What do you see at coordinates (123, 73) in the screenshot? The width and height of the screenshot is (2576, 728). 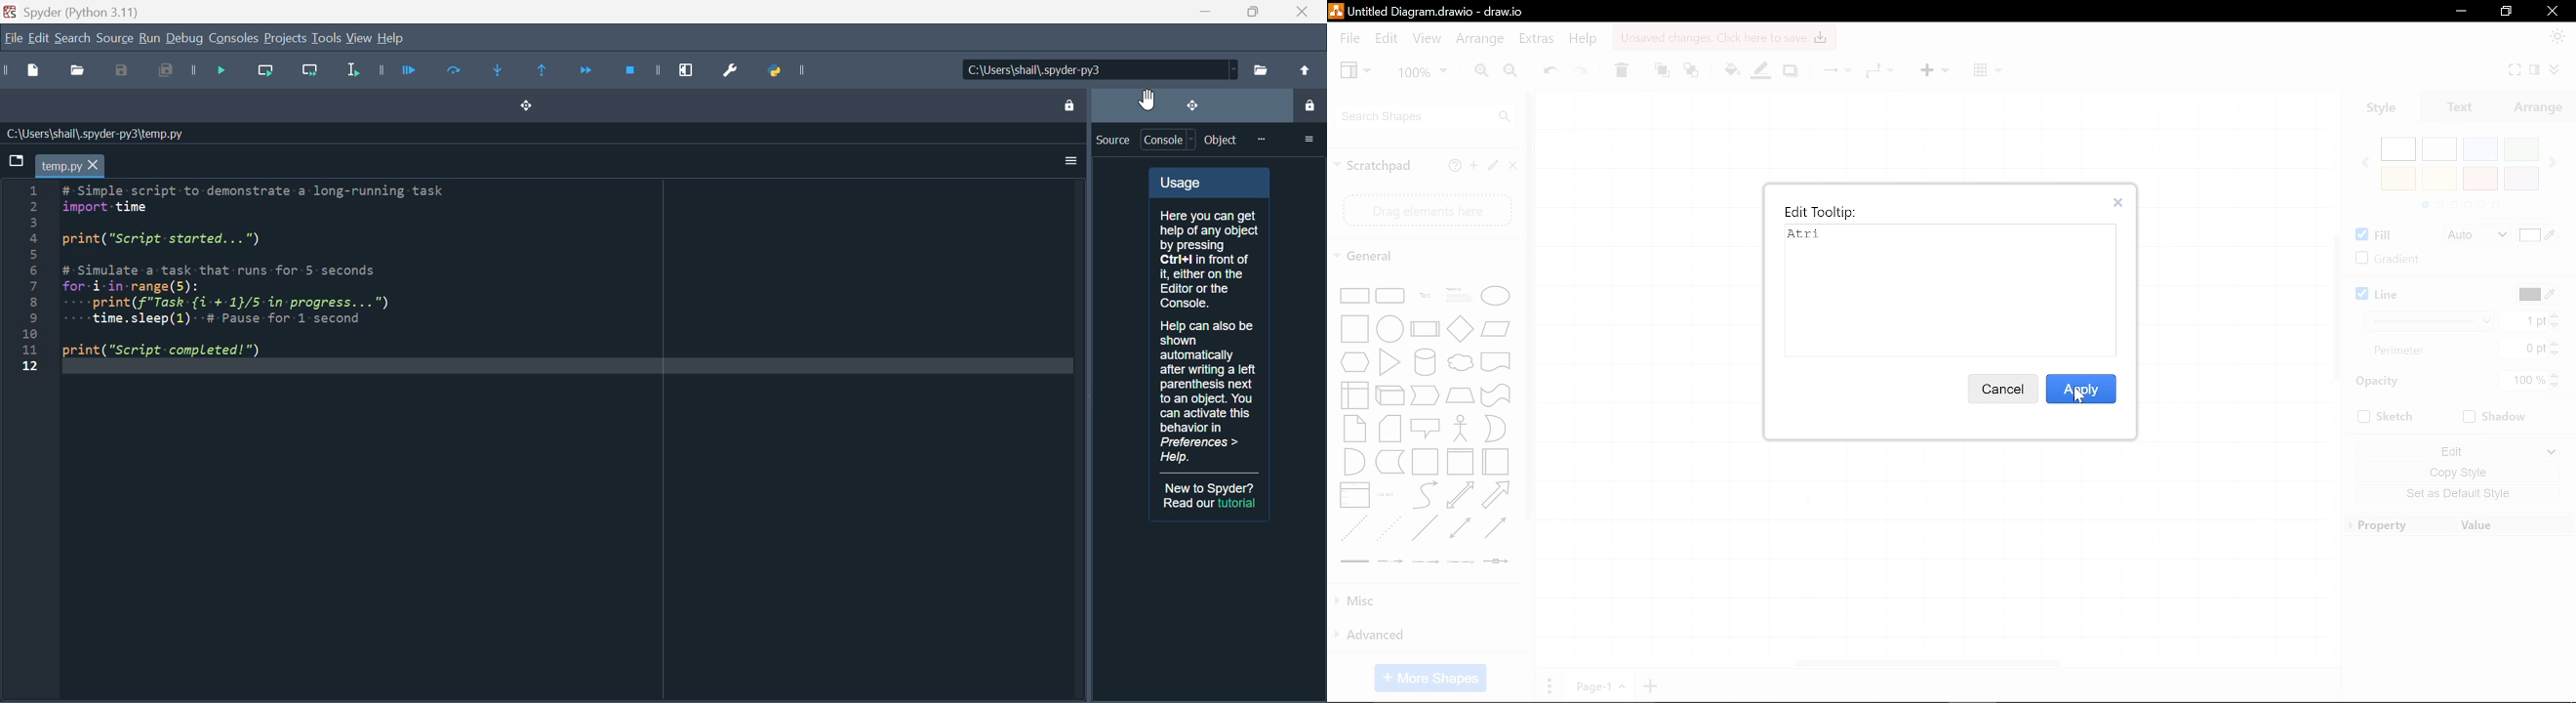 I see `Save as` at bounding box center [123, 73].